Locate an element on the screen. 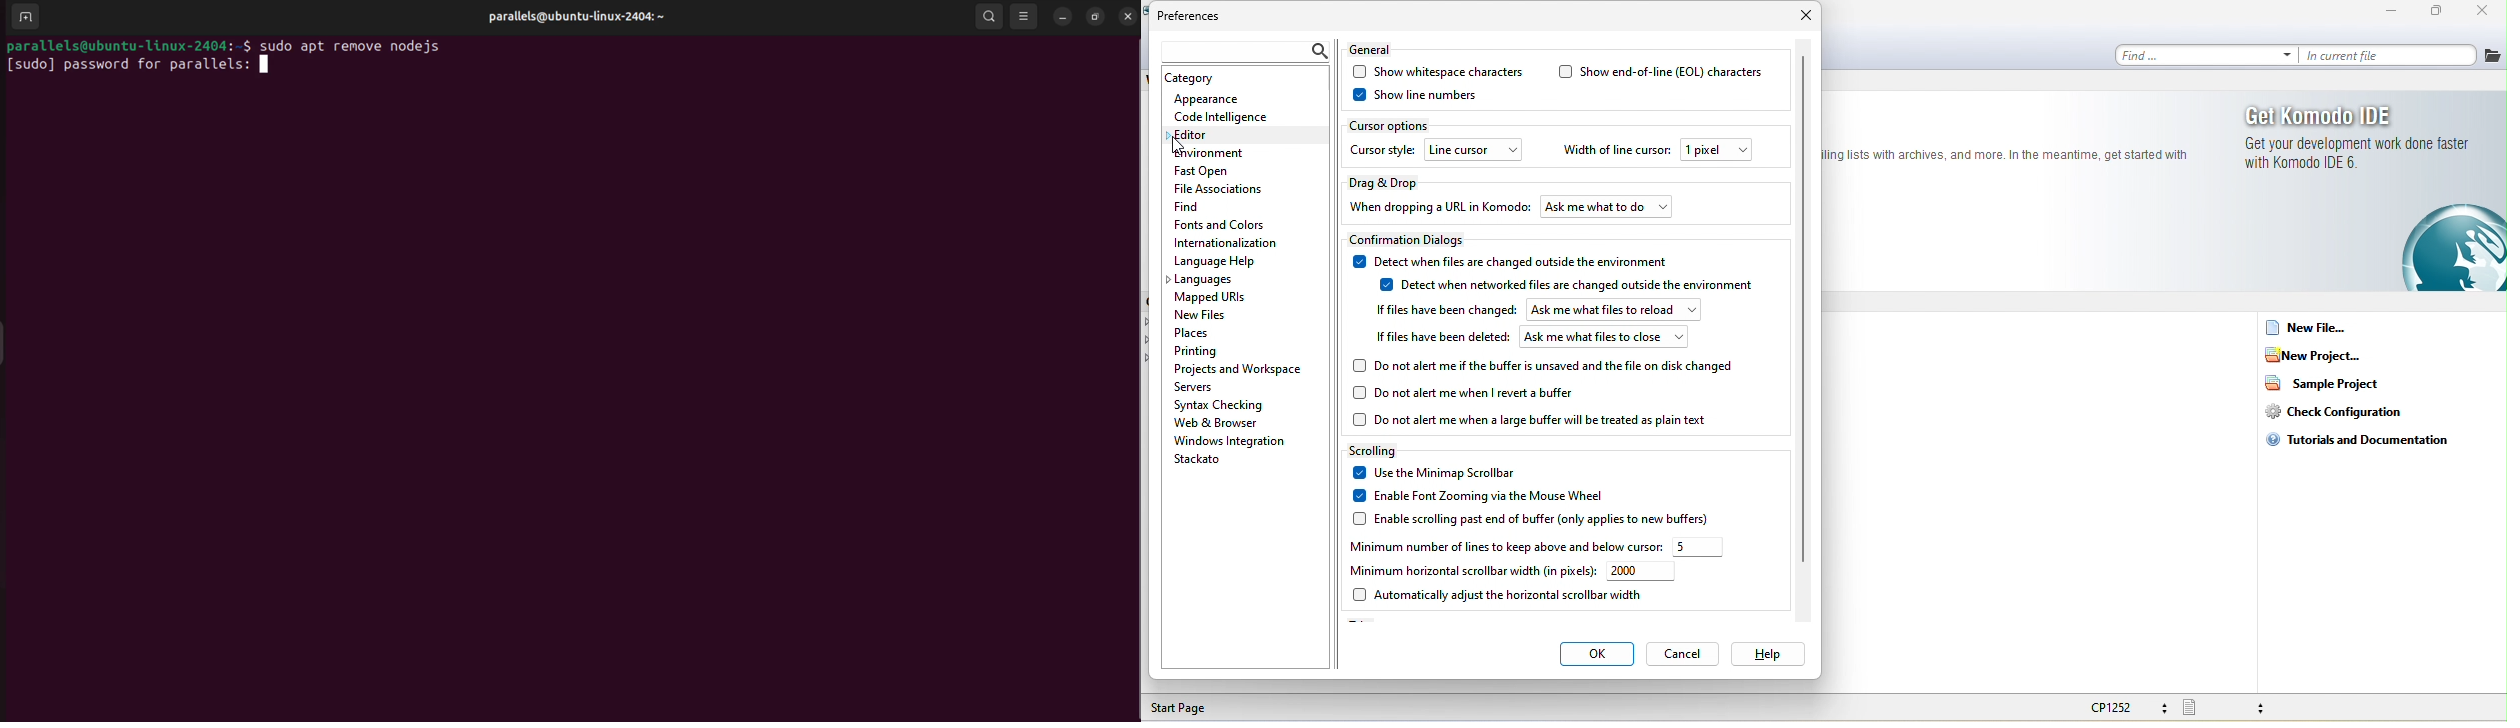 This screenshot has height=728, width=2520. file associations is located at coordinates (1222, 189).